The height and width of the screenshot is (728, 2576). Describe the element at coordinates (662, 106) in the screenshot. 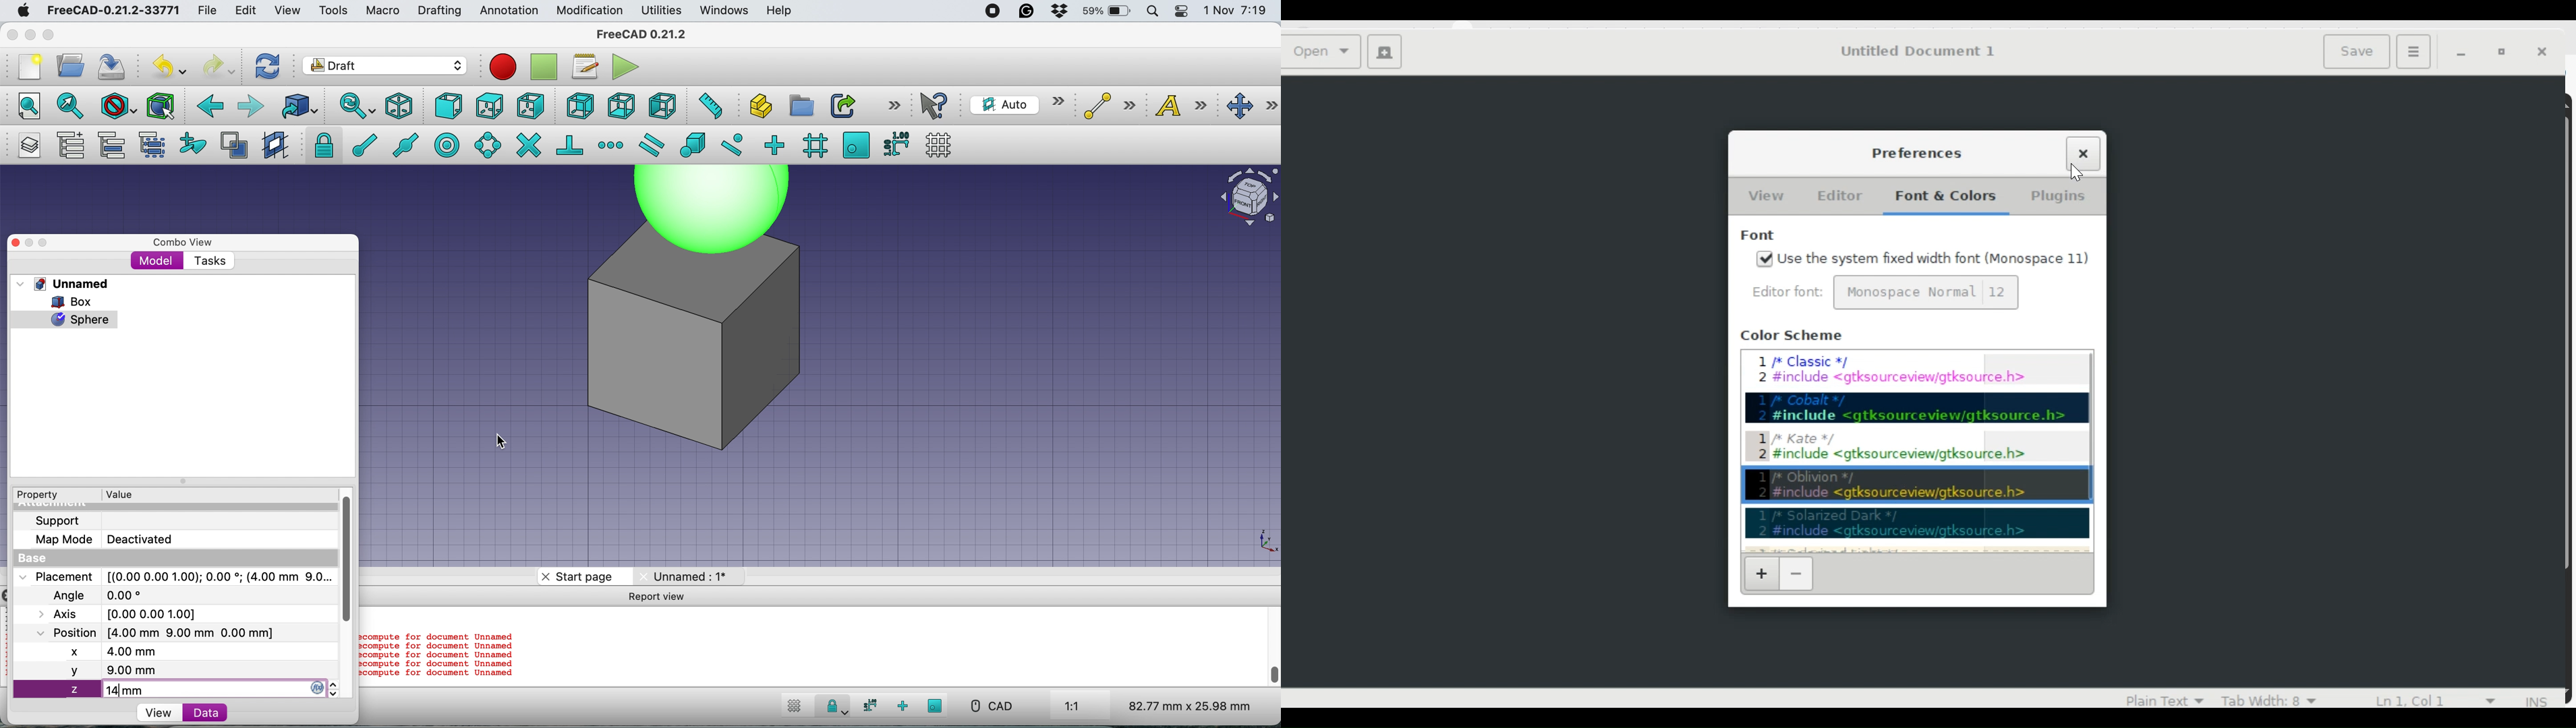

I see `left` at that location.